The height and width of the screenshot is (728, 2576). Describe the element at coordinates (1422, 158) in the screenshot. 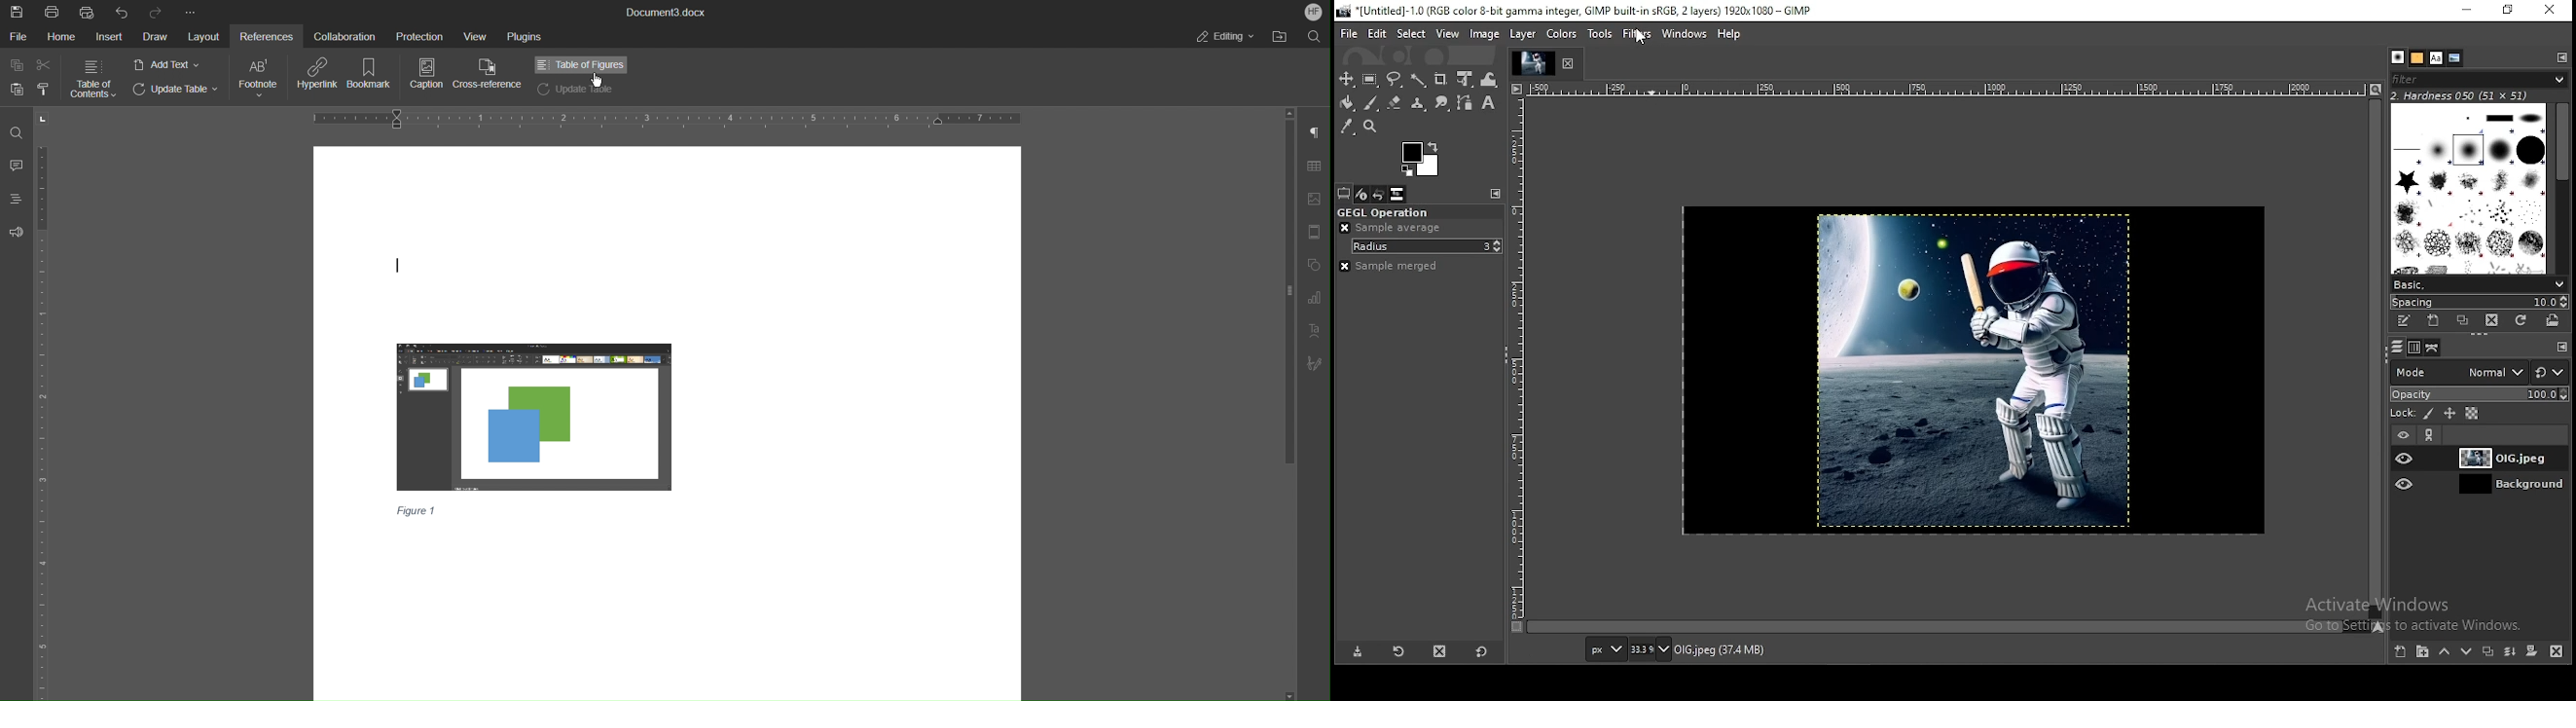

I see `colors` at that location.